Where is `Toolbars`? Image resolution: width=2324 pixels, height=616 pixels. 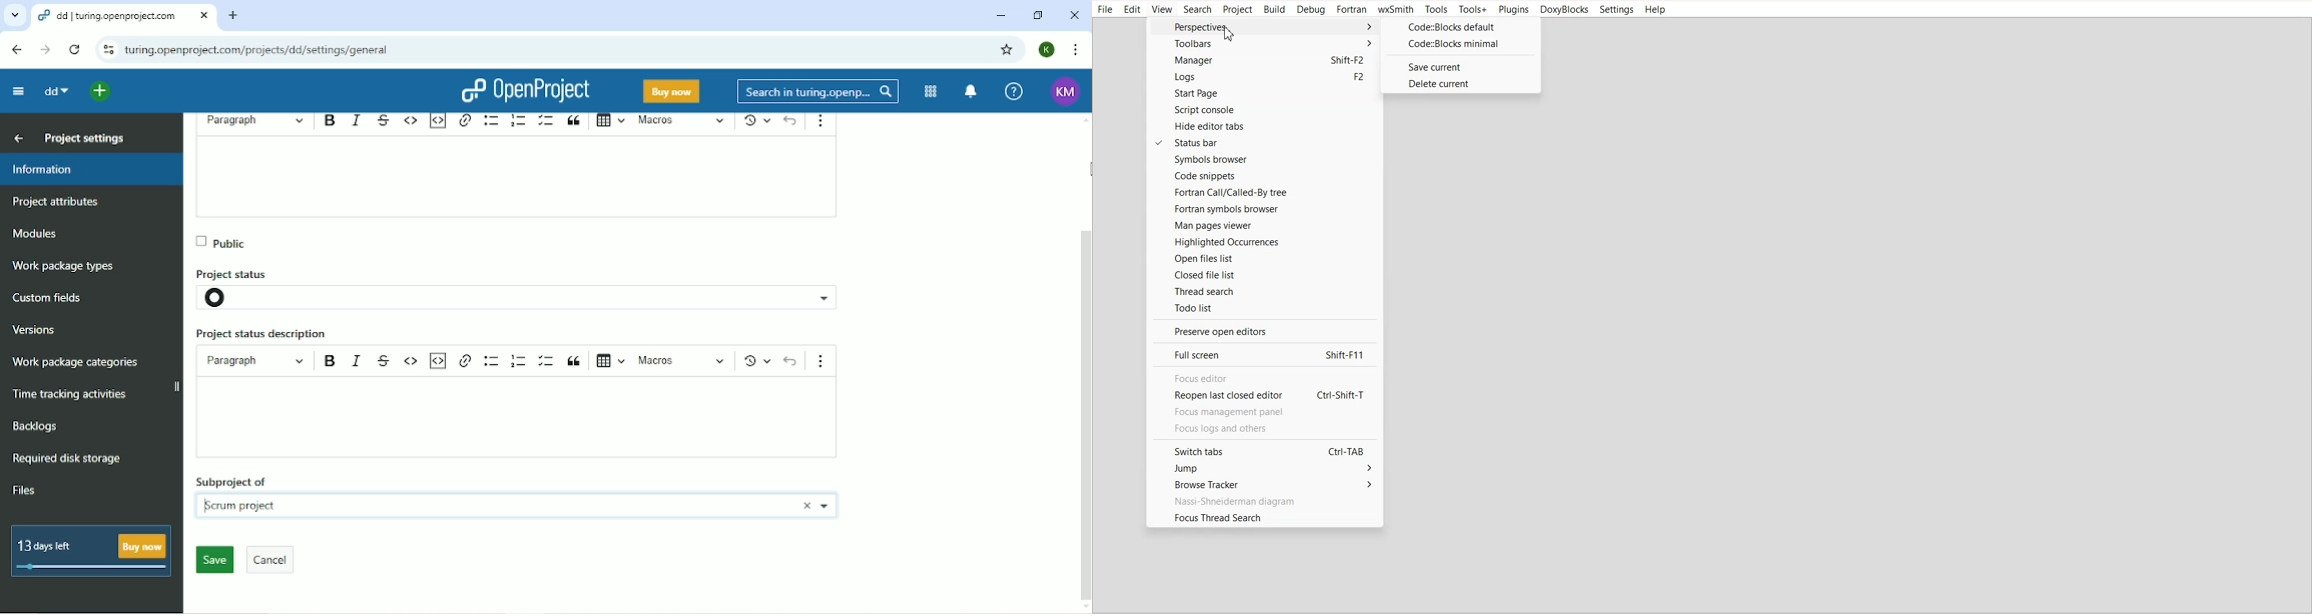
Toolbars is located at coordinates (1262, 43).